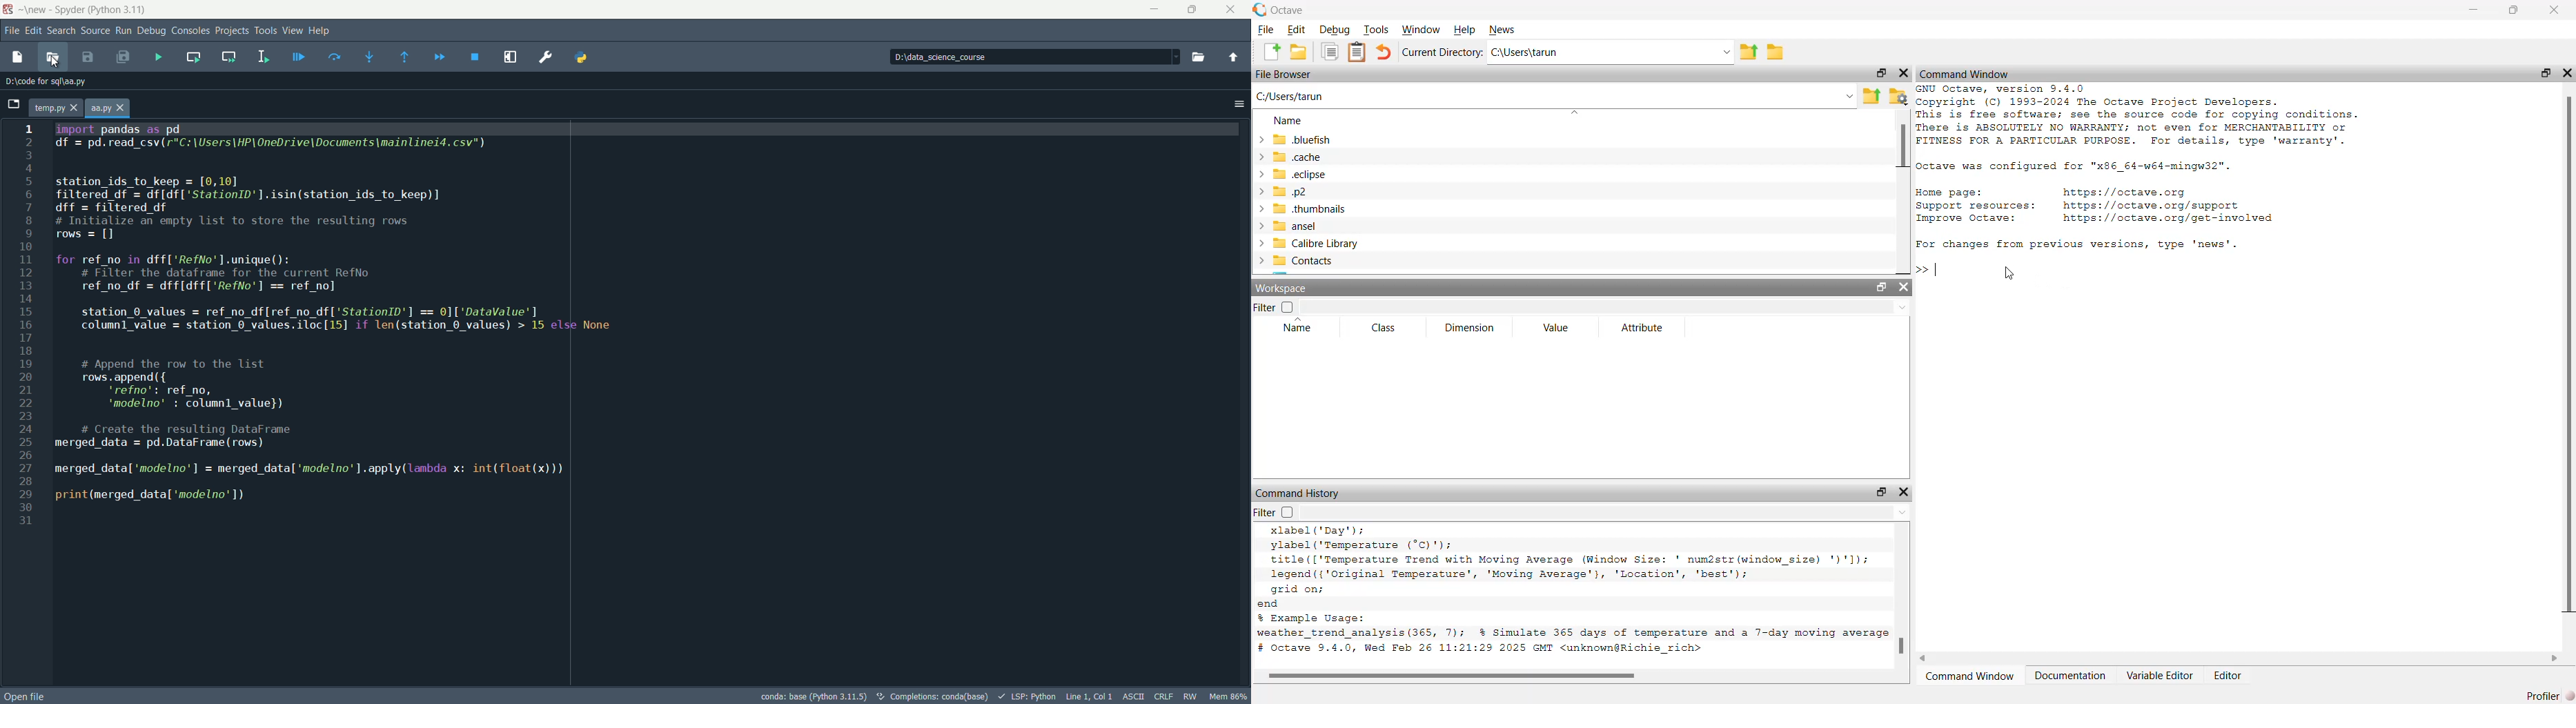 The image size is (2576, 728). I want to click on run current cell and go to the next one, so click(230, 57).